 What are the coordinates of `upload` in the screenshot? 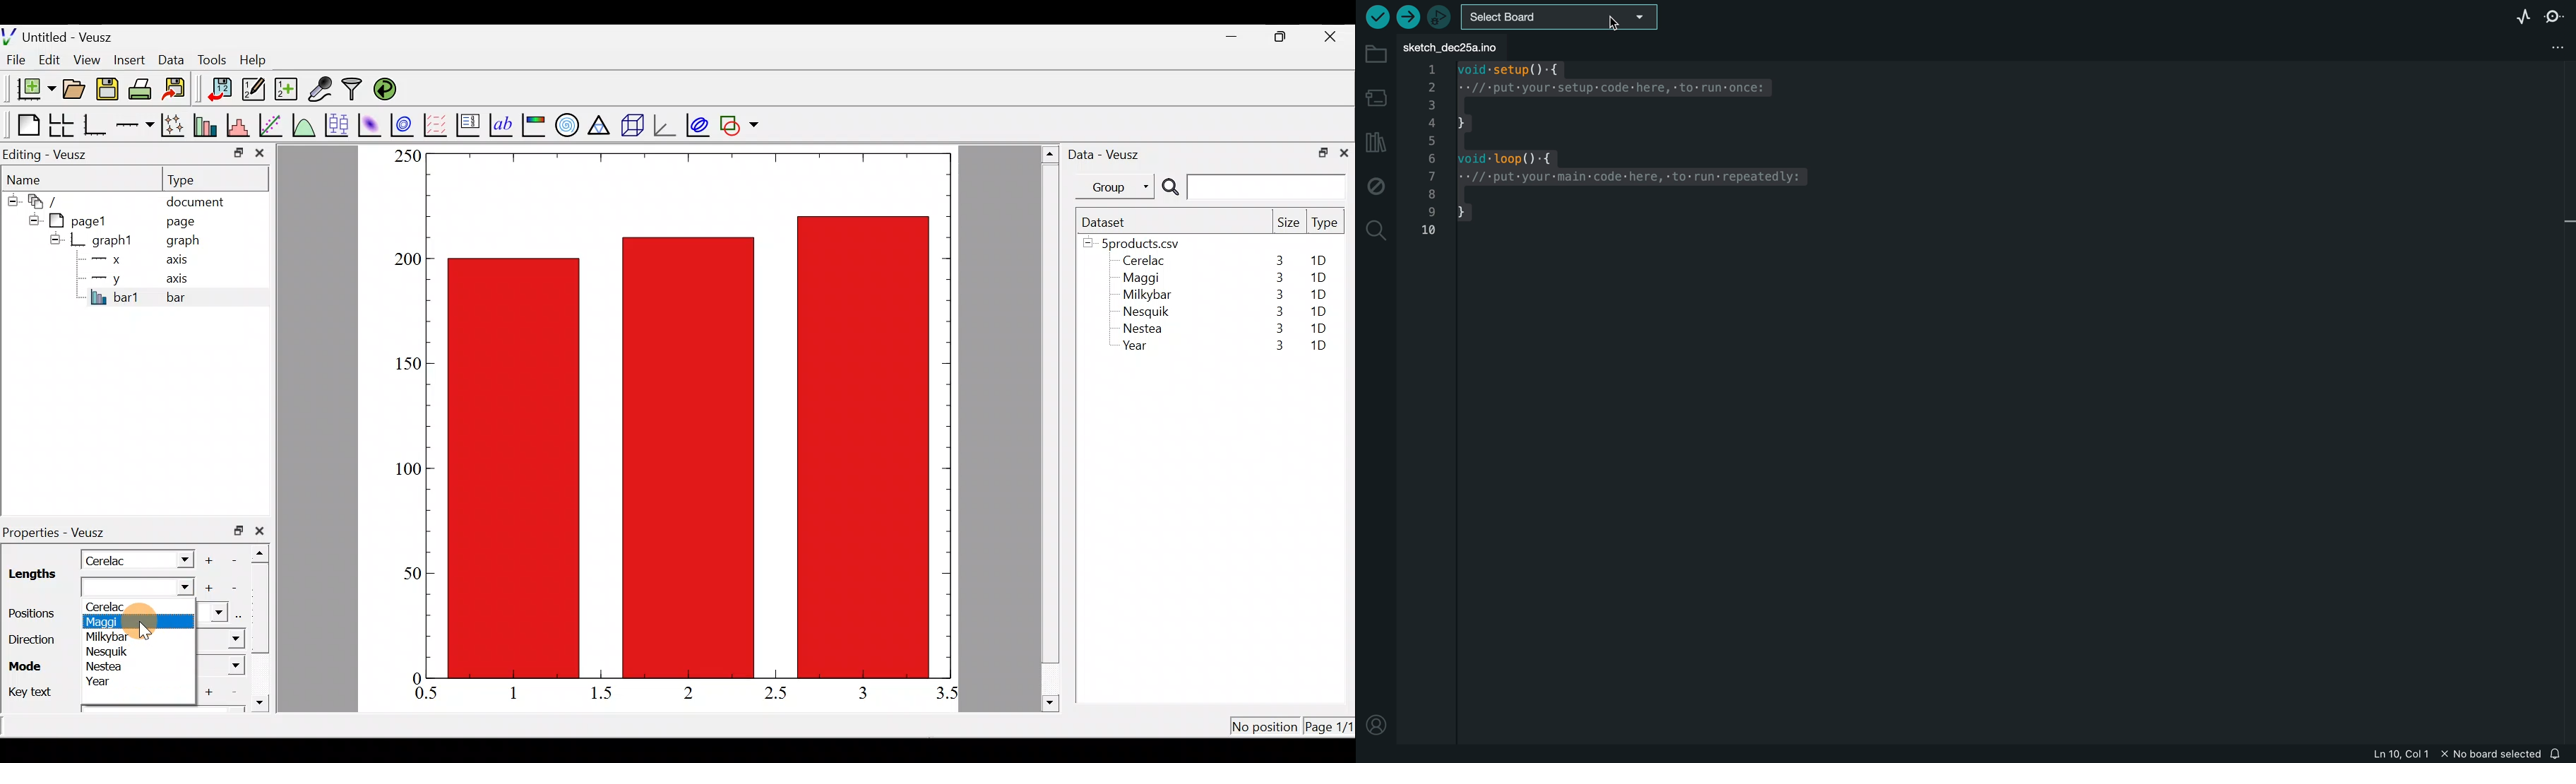 It's located at (1410, 19).